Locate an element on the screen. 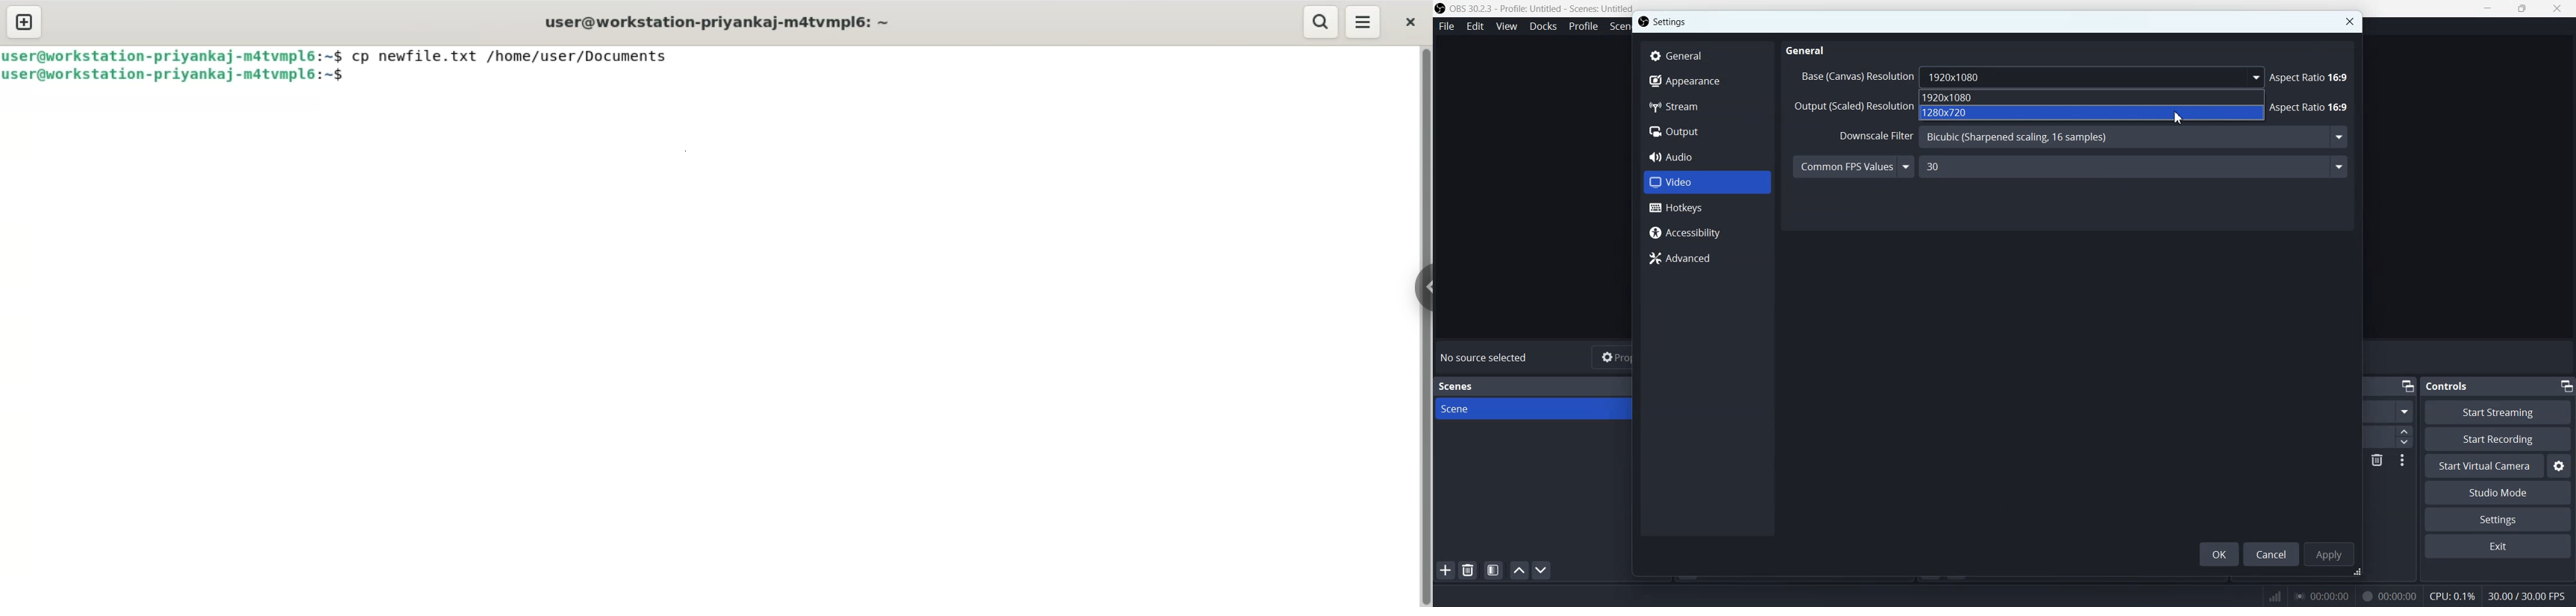  Common FPS Values 30 is located at coordinates (2071, 168).